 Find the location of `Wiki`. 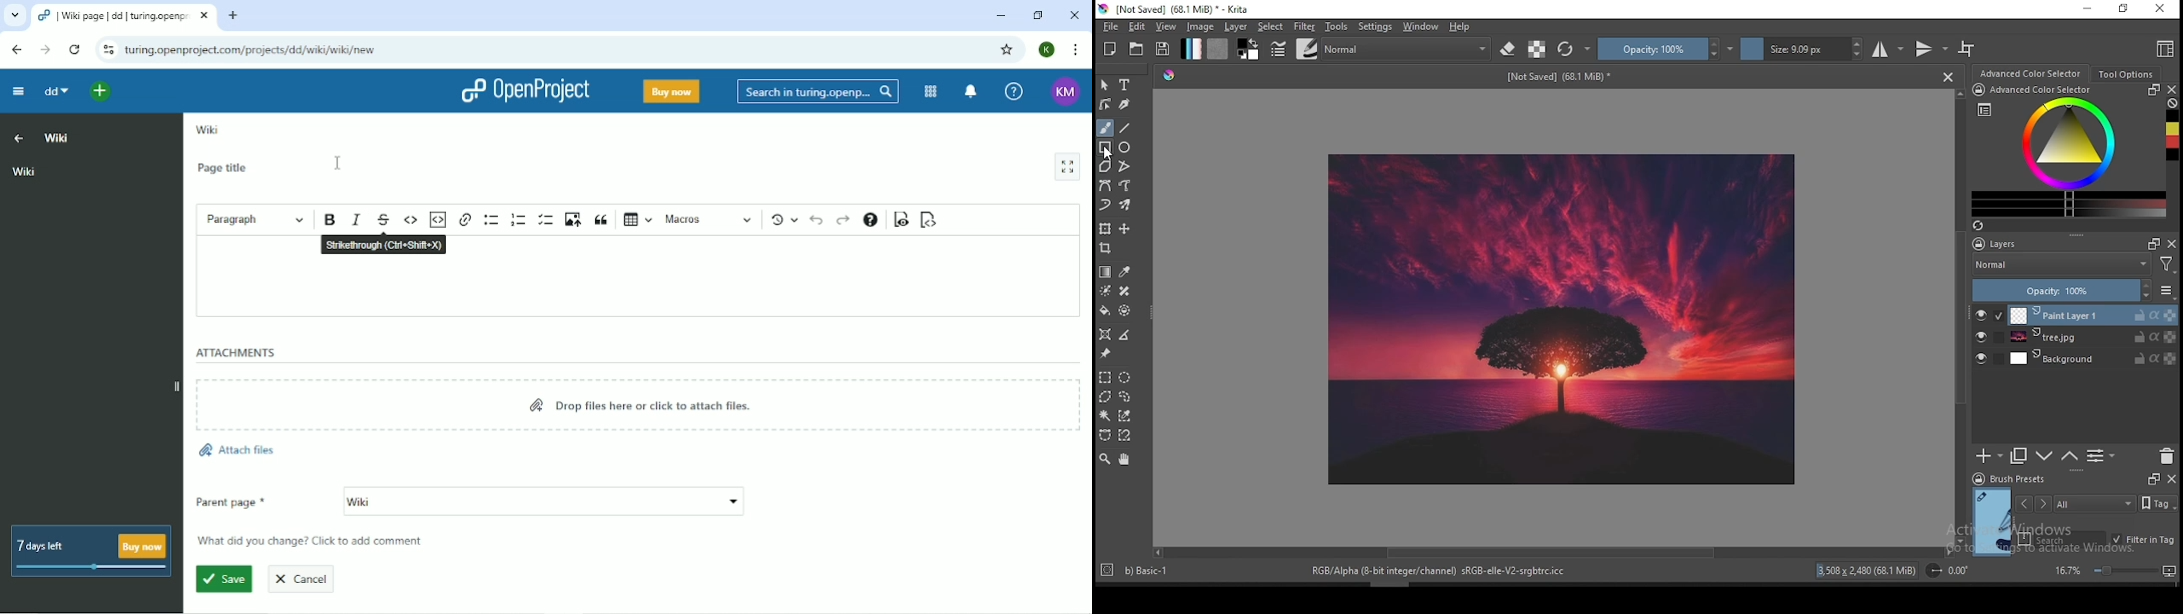

Wiki is located at coordinates (92, 169).